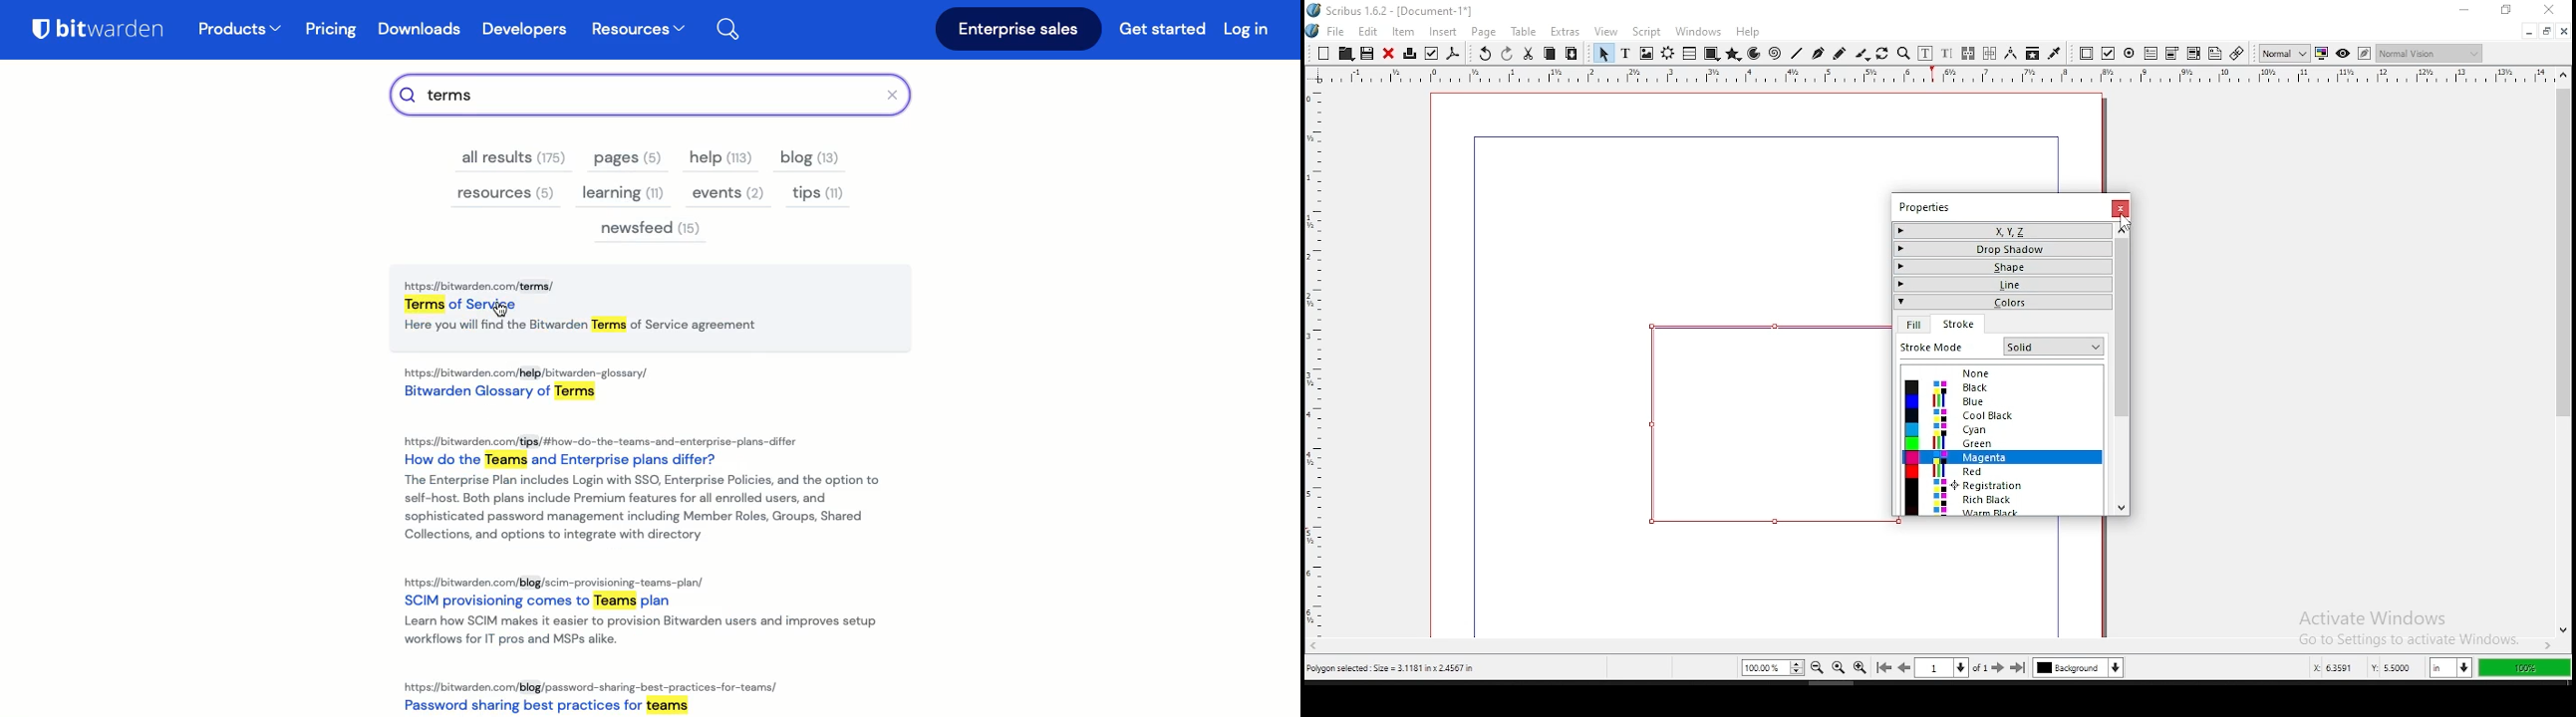 This screenshot has width=2576, height=728. What do you see at coordinates (638, 31) in the screenshot?
I see `Resources` at bounding box center [638, 31].